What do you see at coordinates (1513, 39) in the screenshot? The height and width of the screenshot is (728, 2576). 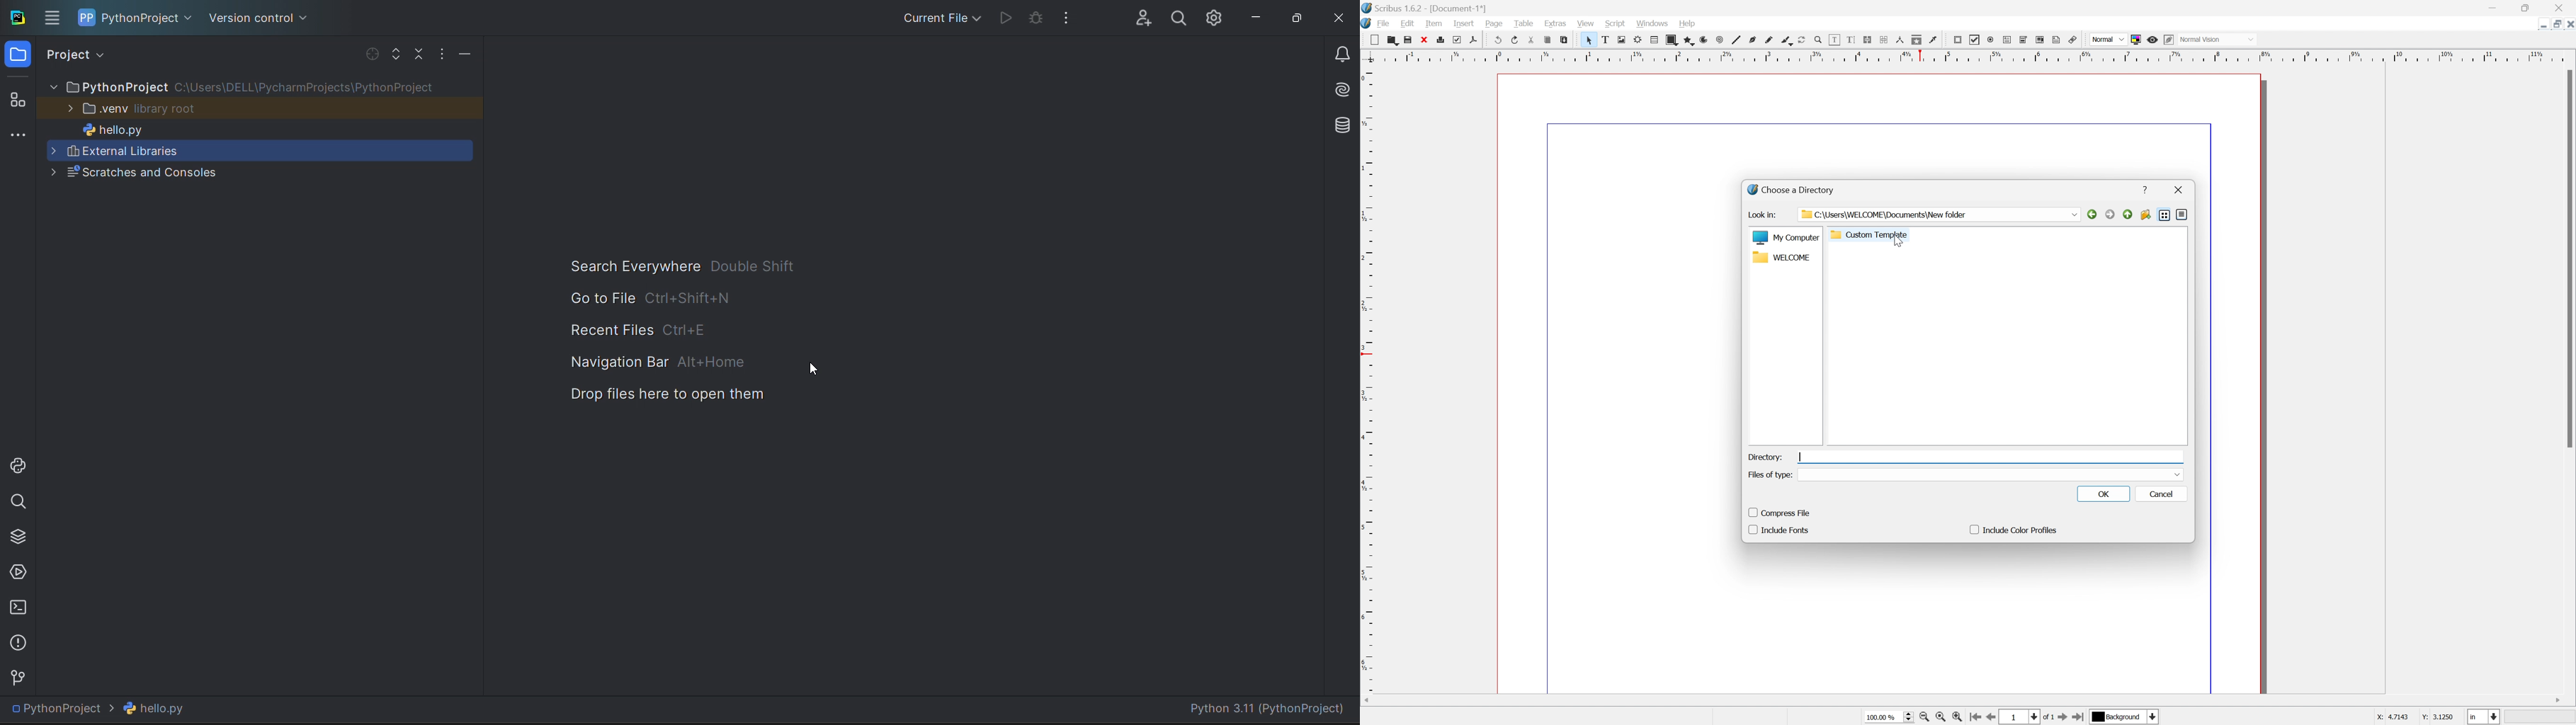 I see `redo` at bounding box center [1513, 39].